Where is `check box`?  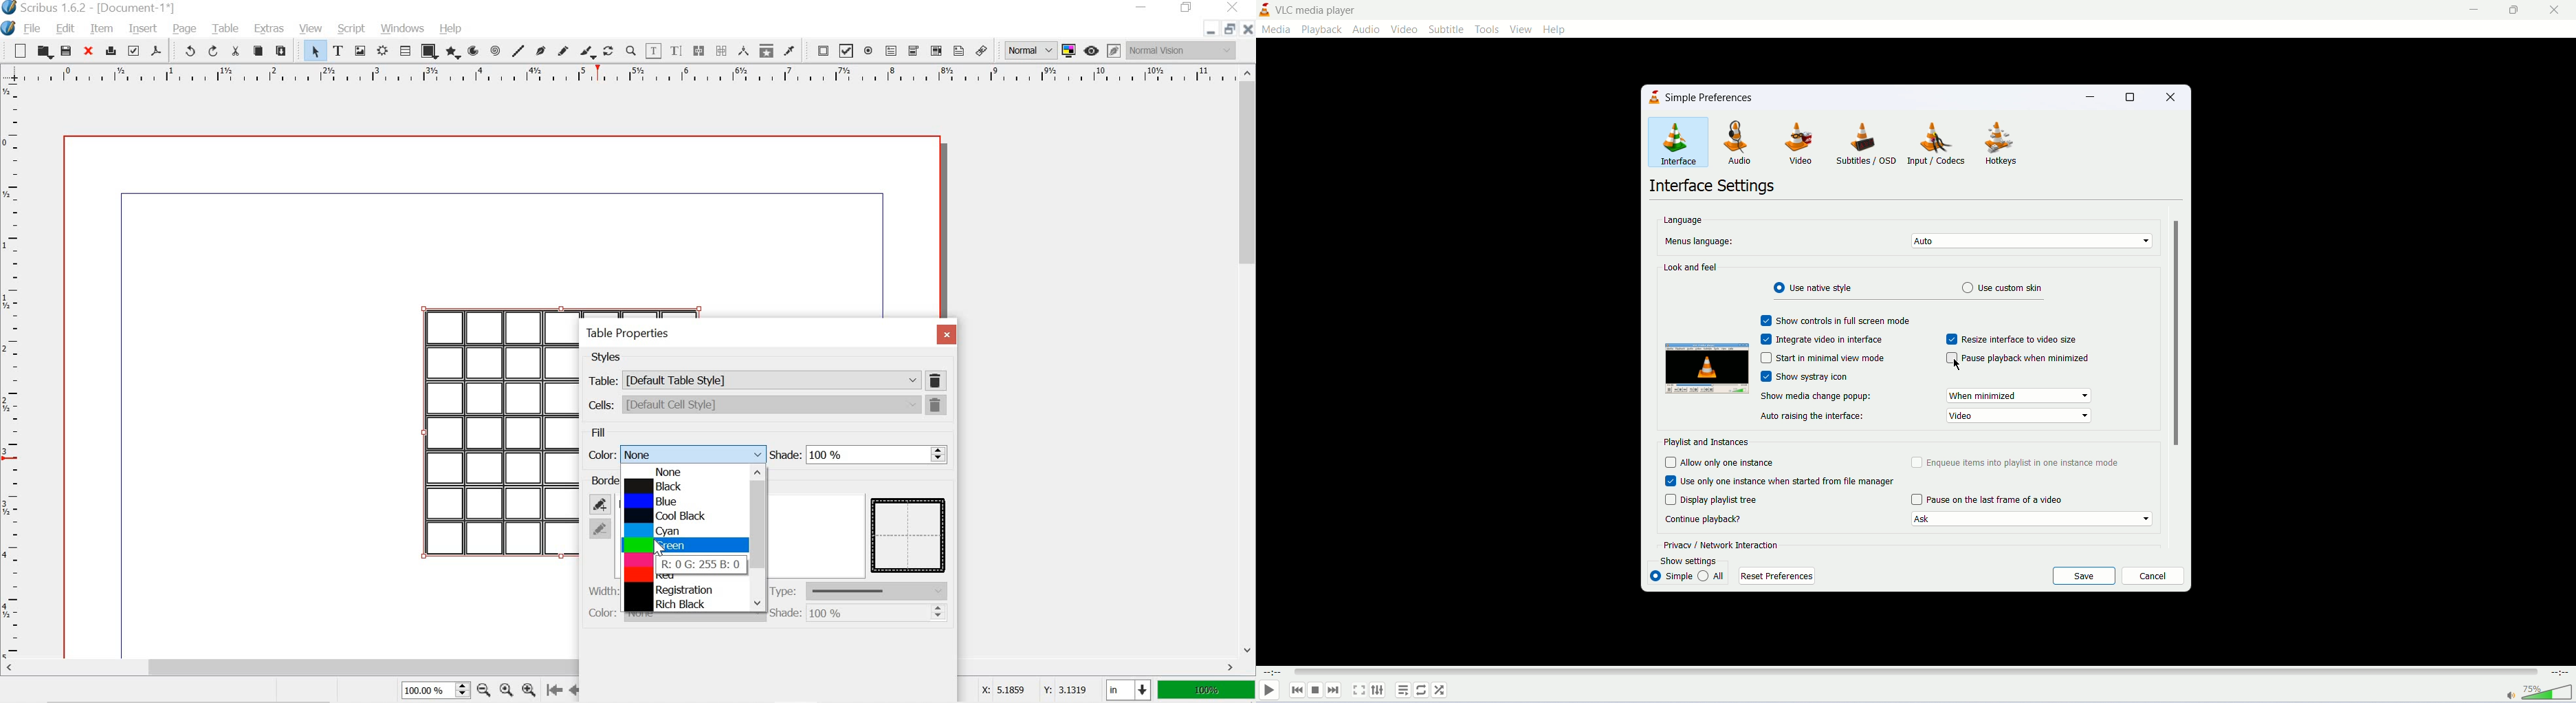 check box is located at coordinates (1765, 318).